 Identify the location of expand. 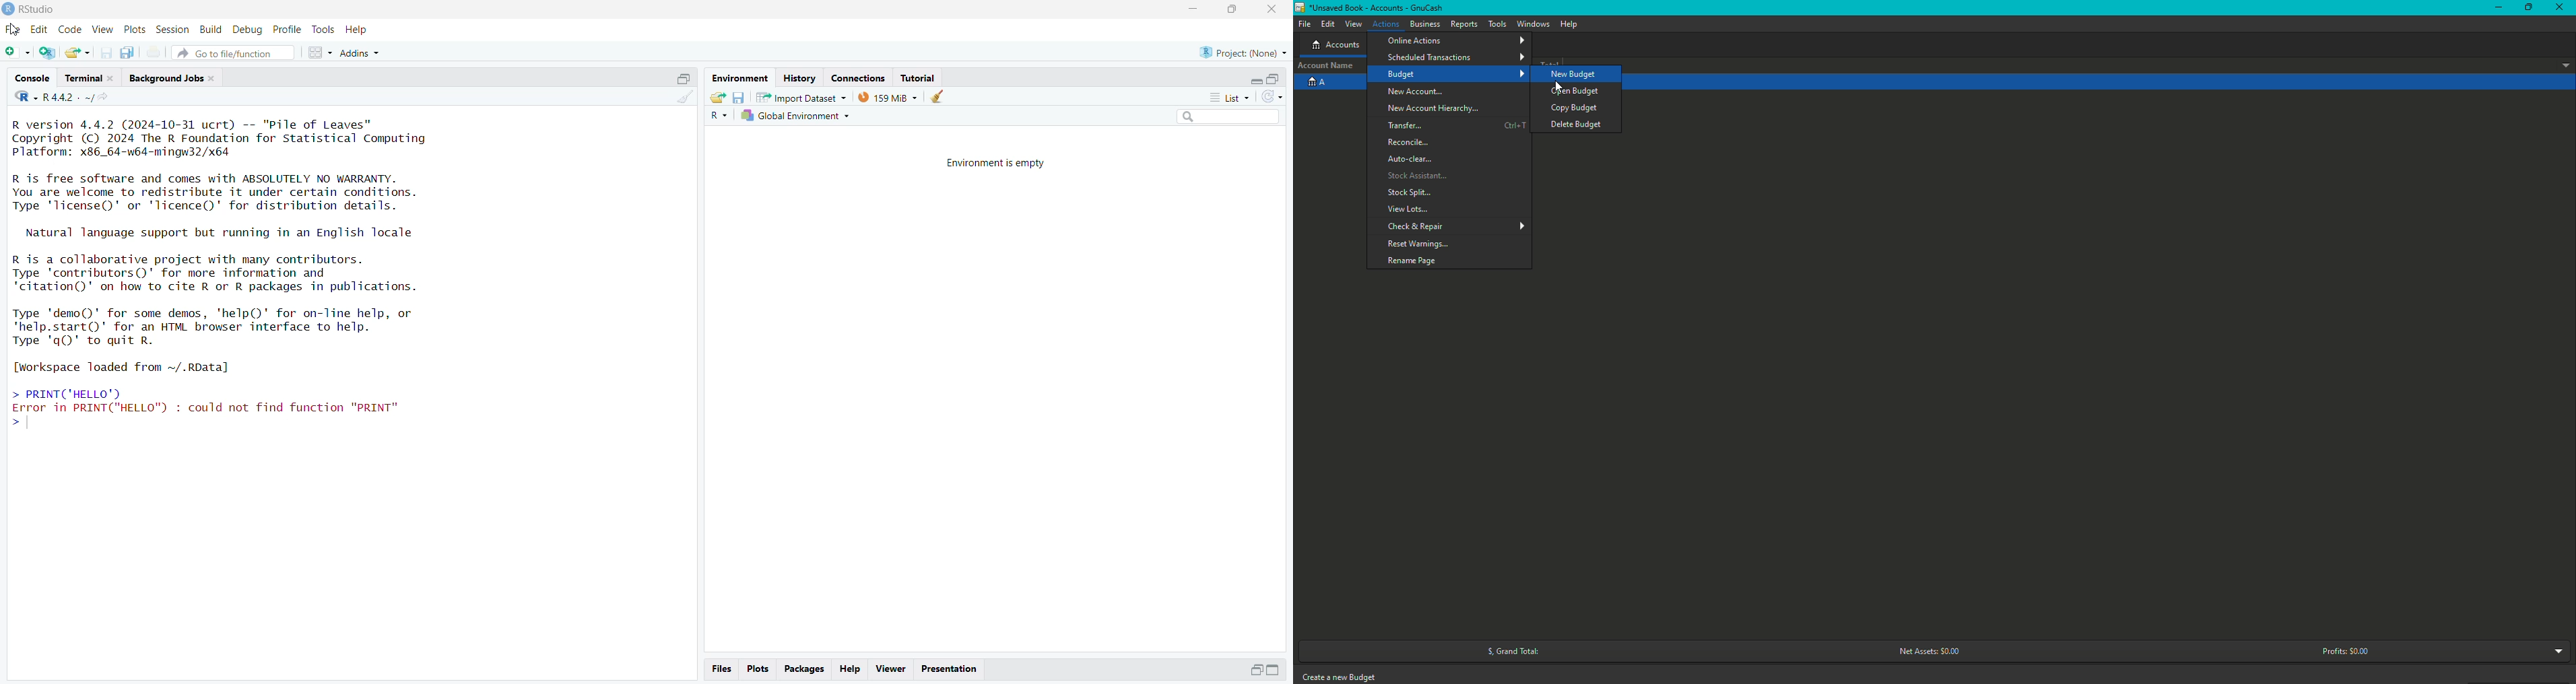
(1256, 81).